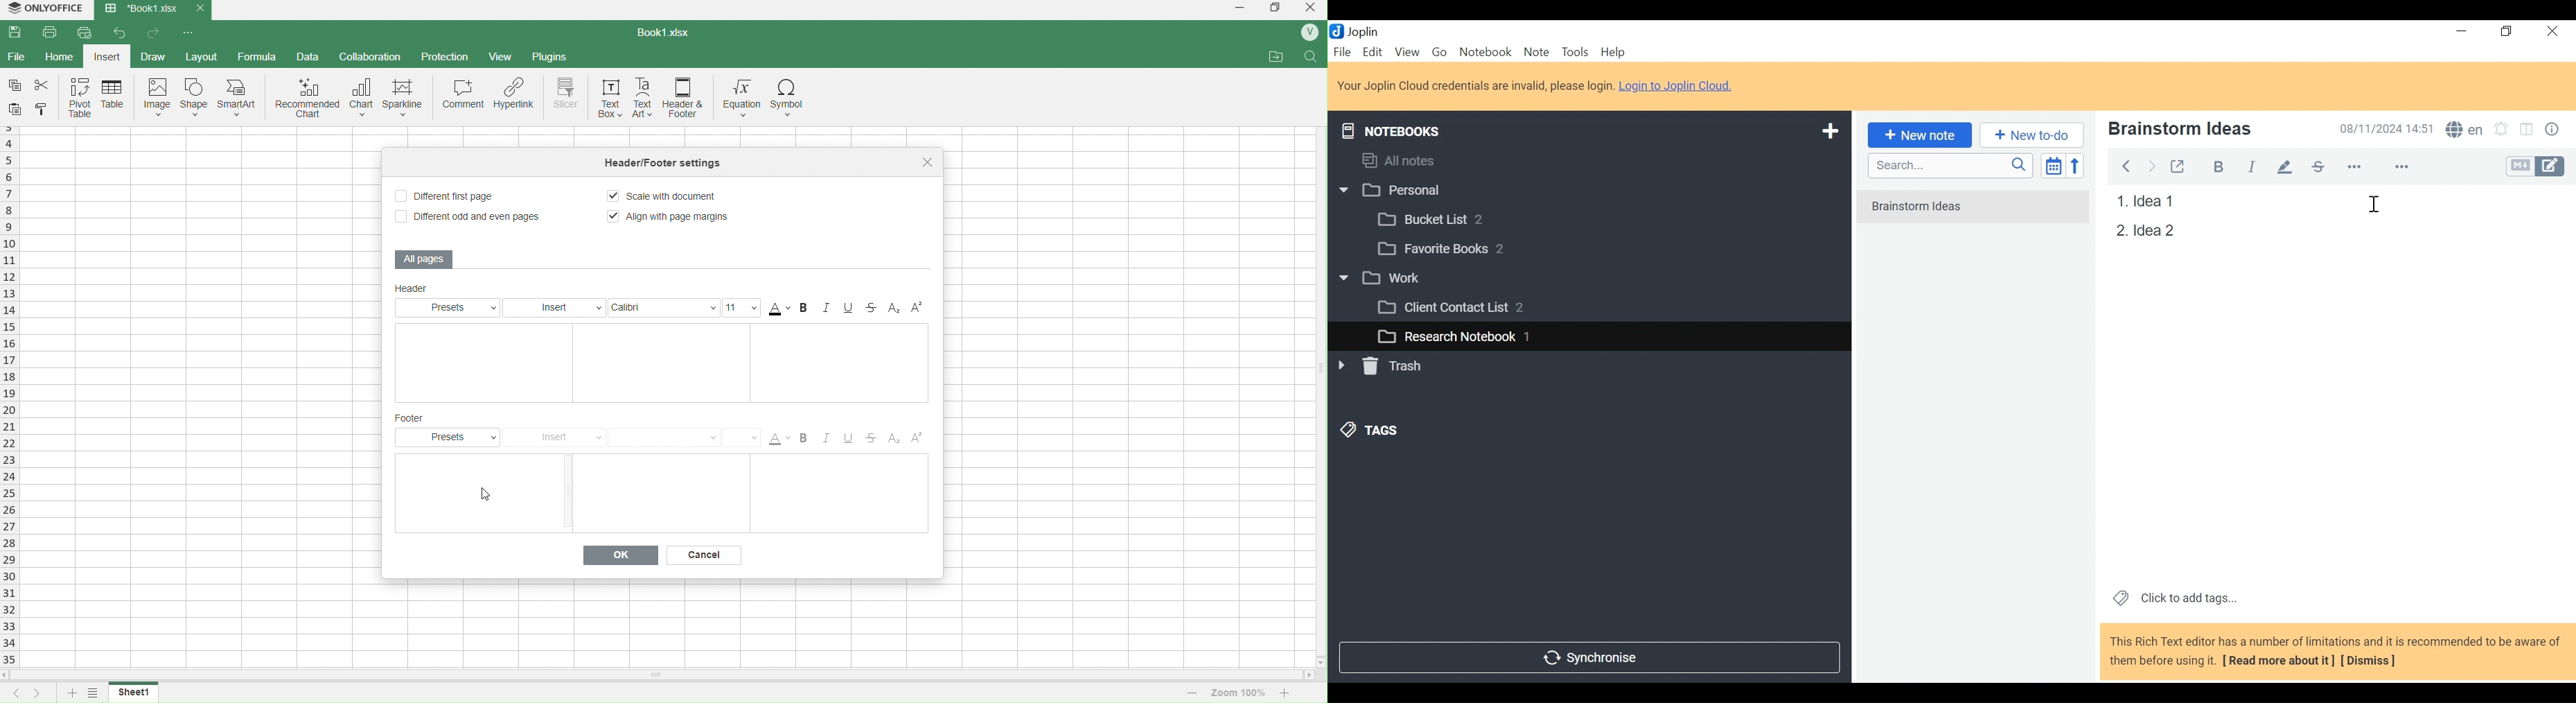 This screenshot has width=2576, height=728. I want to click on hyperlink, so click(513, 98).